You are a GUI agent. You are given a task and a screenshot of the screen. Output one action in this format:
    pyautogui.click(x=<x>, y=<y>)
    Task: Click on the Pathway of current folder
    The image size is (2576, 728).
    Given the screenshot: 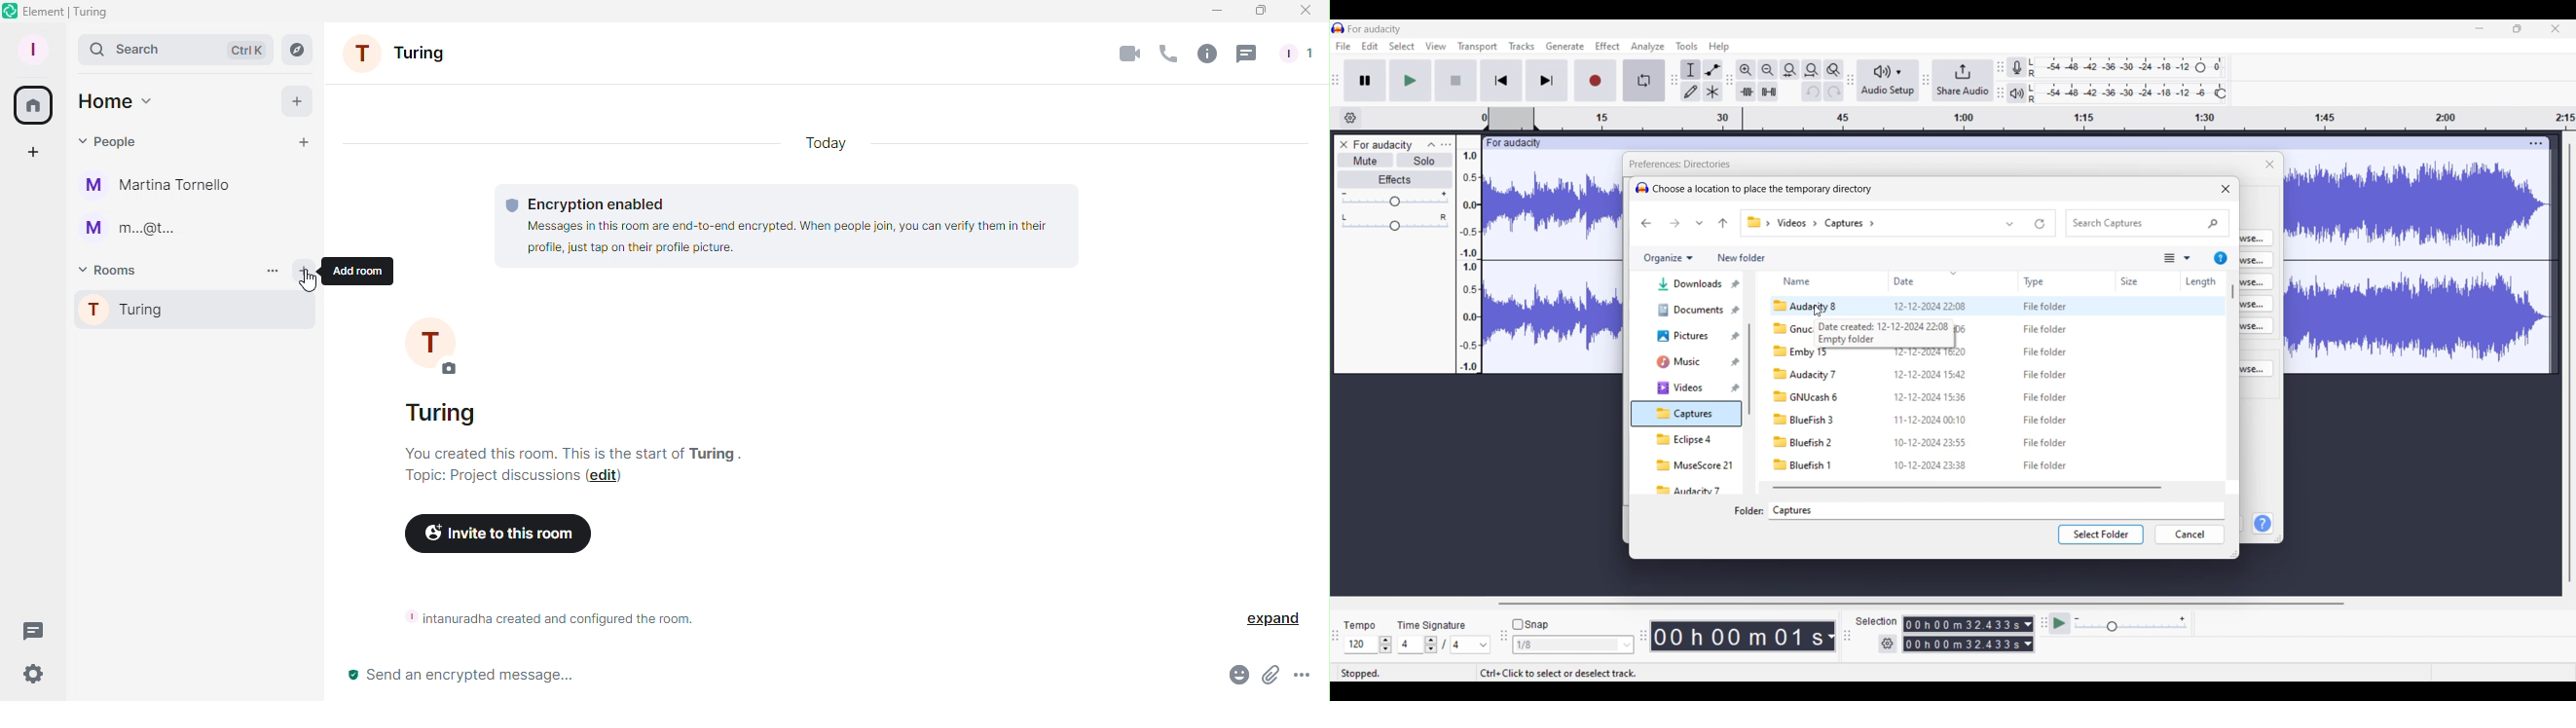 What is the action you would take?
    pyautogui.click(x=1812, y=223)
    